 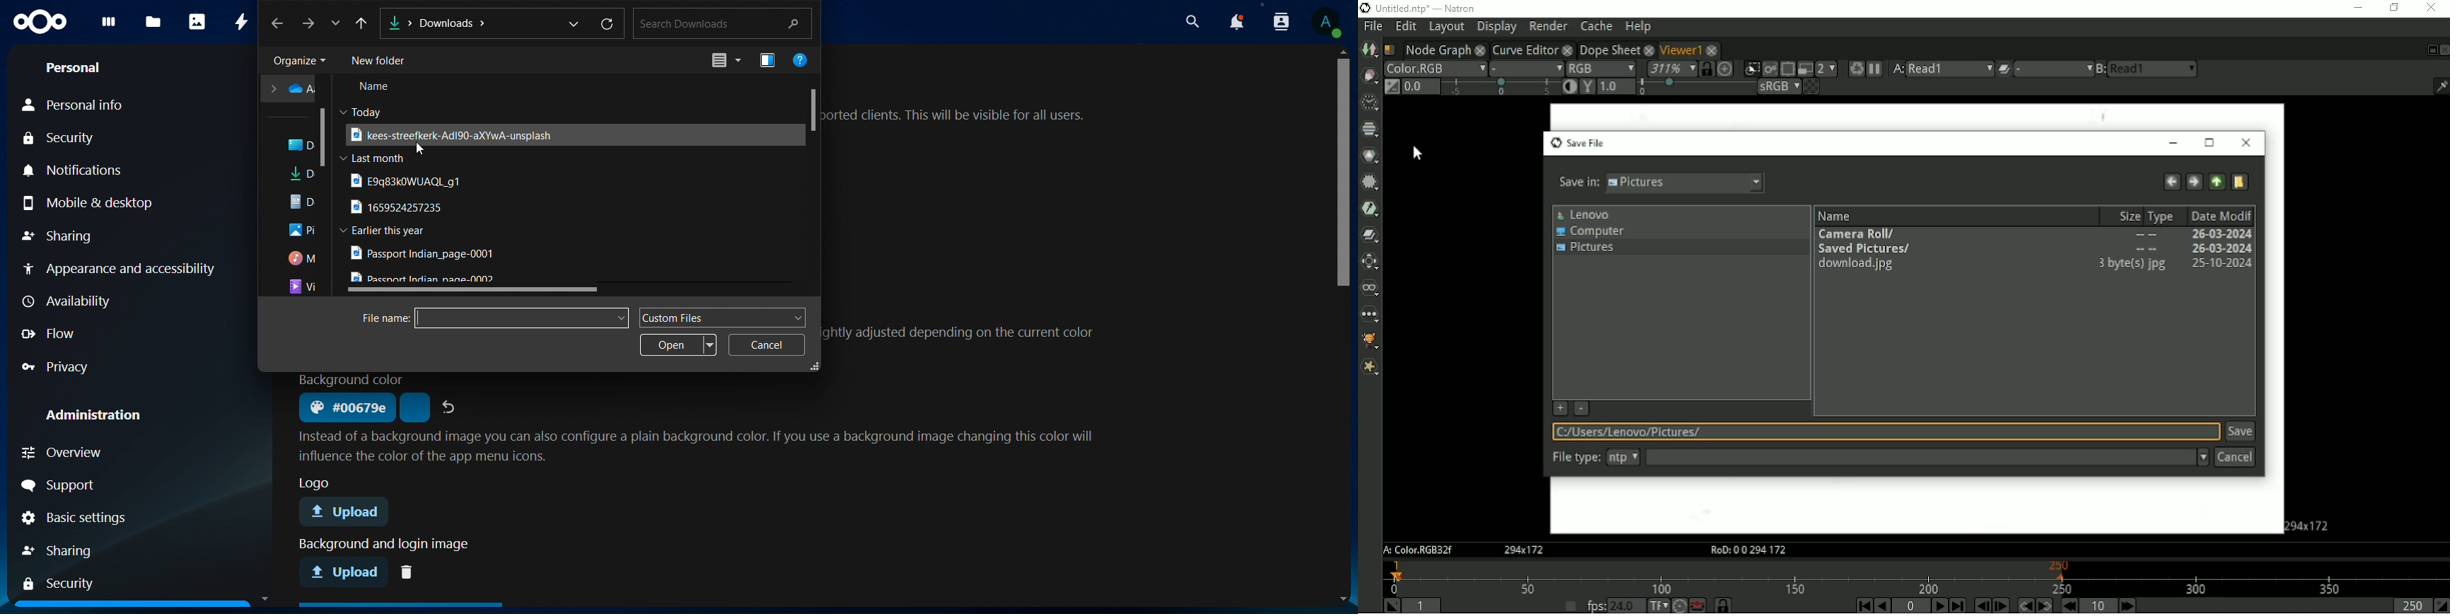 I want to click on Logo, so click(x=312, y=482).